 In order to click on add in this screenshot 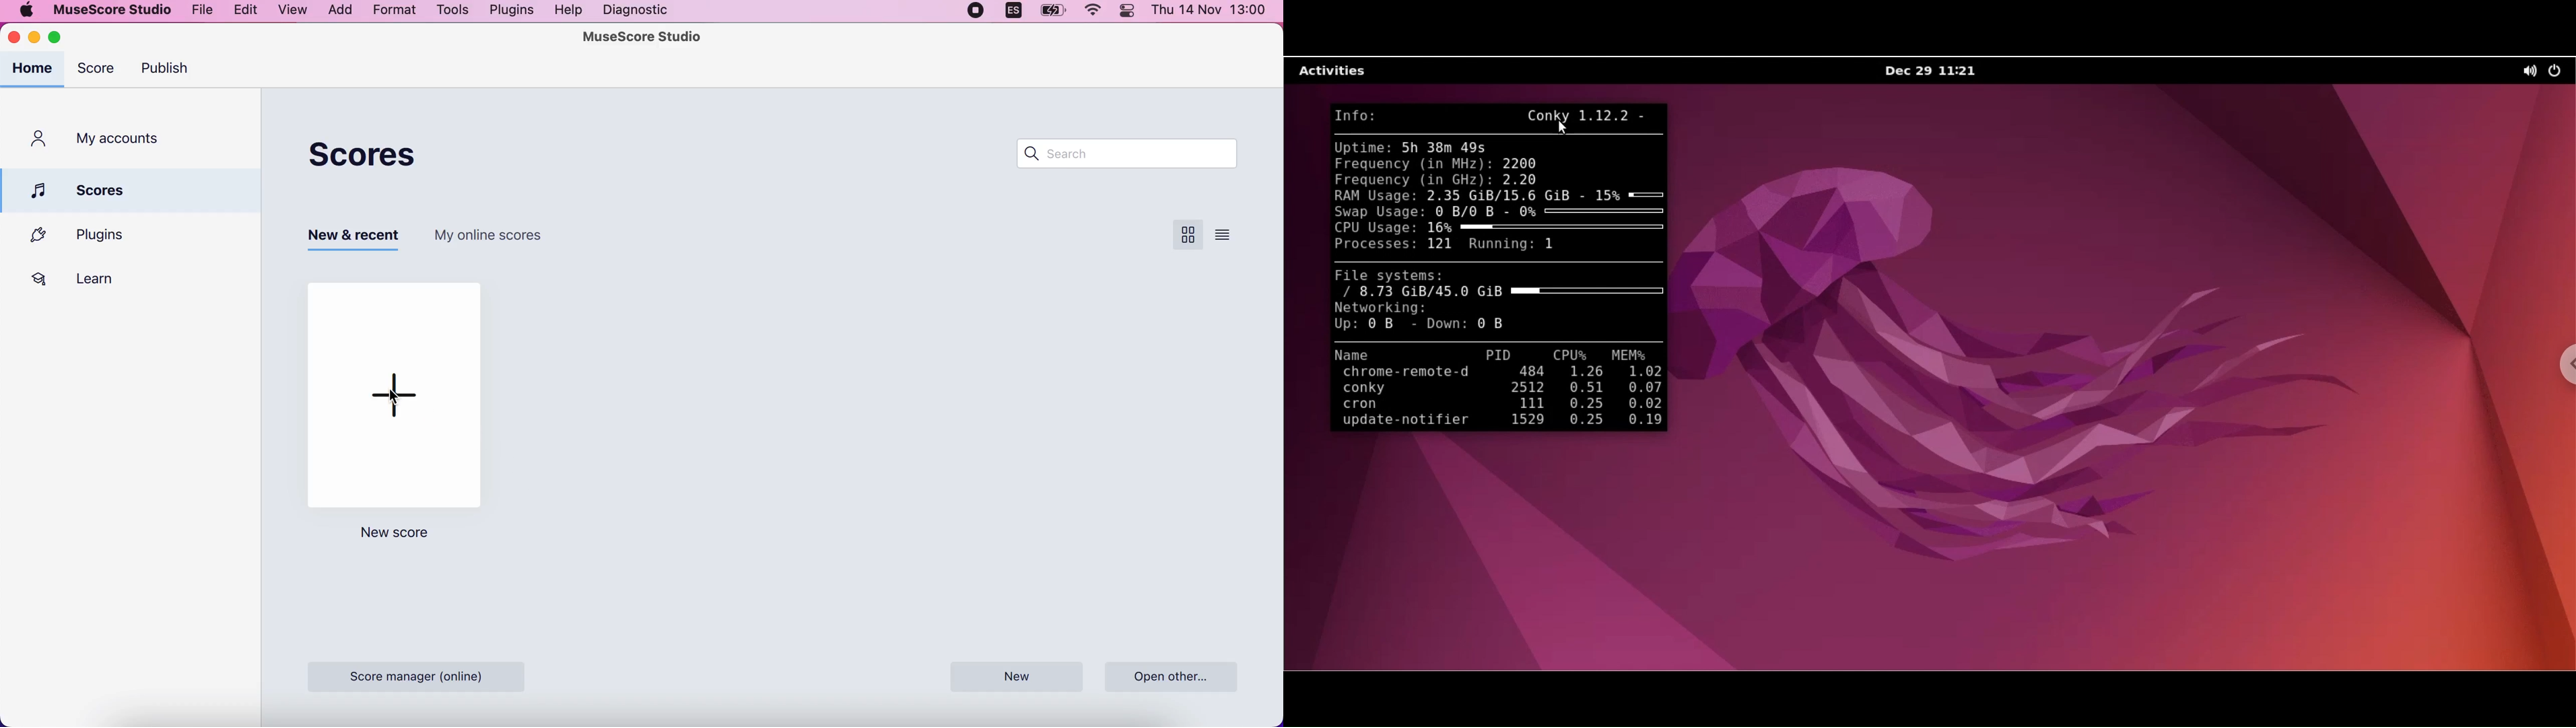, I will do `click(339, 11)`.